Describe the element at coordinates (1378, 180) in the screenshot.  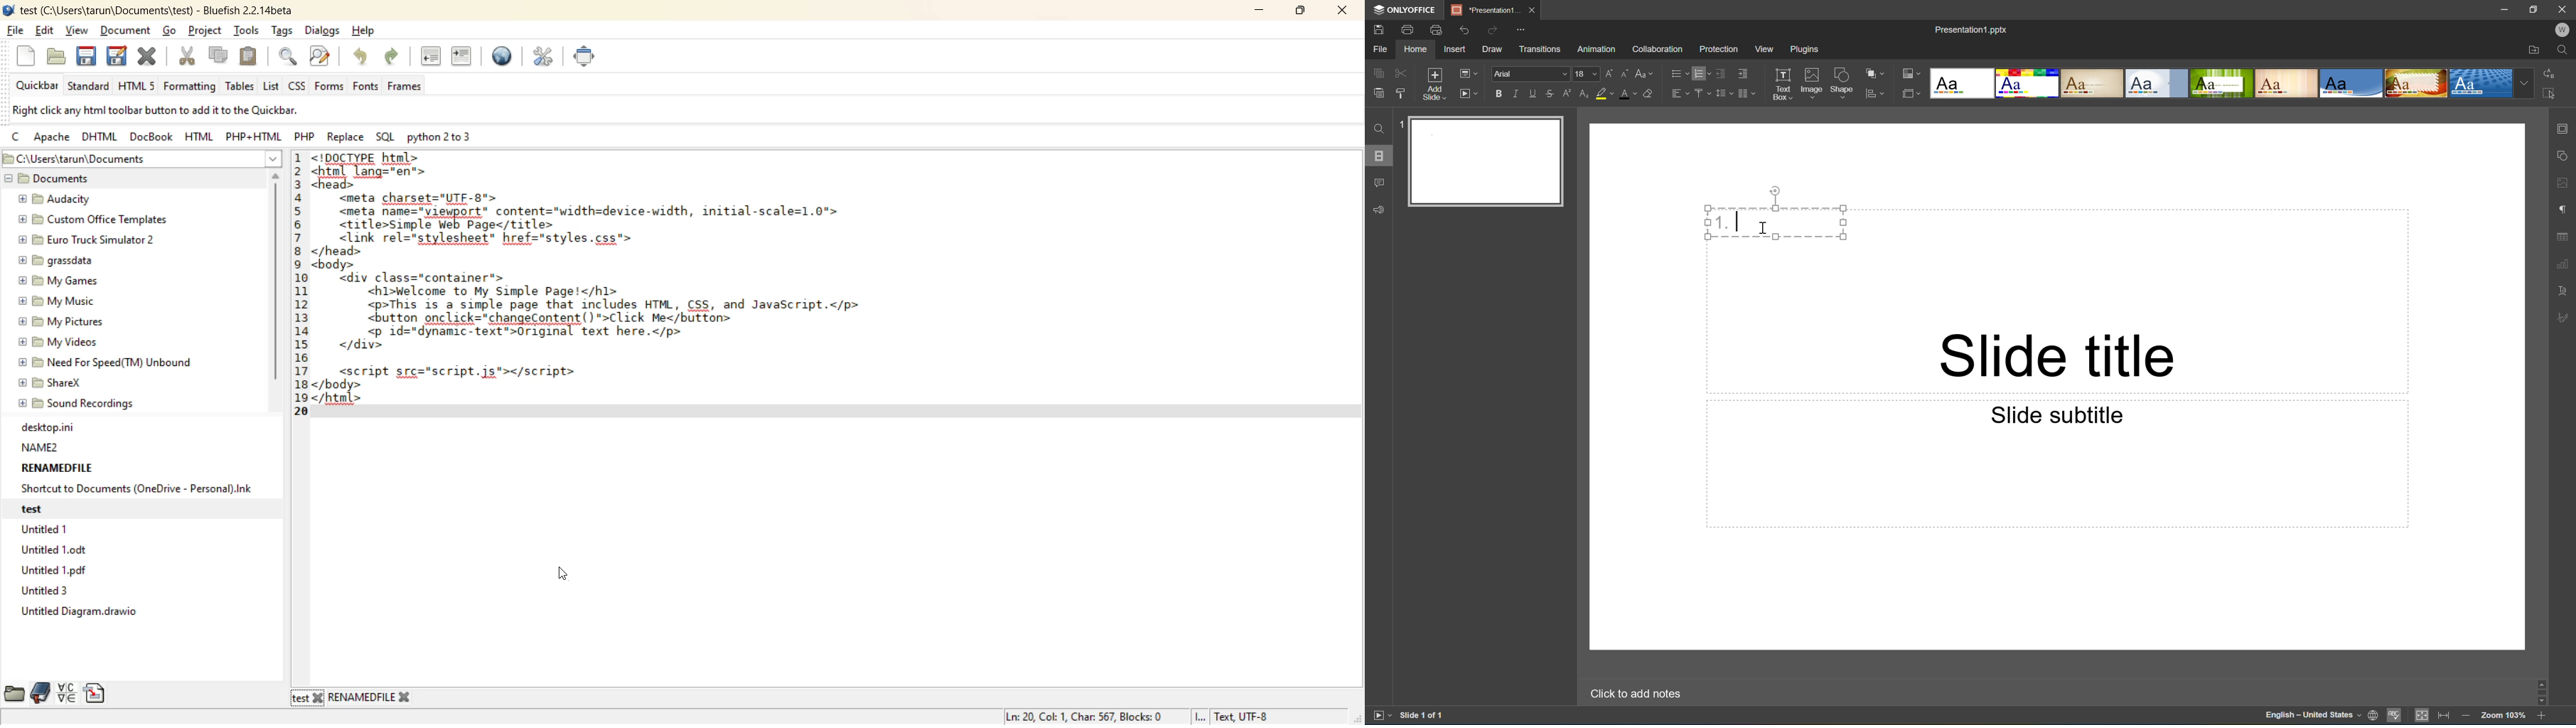
I see `Comments` at that location.